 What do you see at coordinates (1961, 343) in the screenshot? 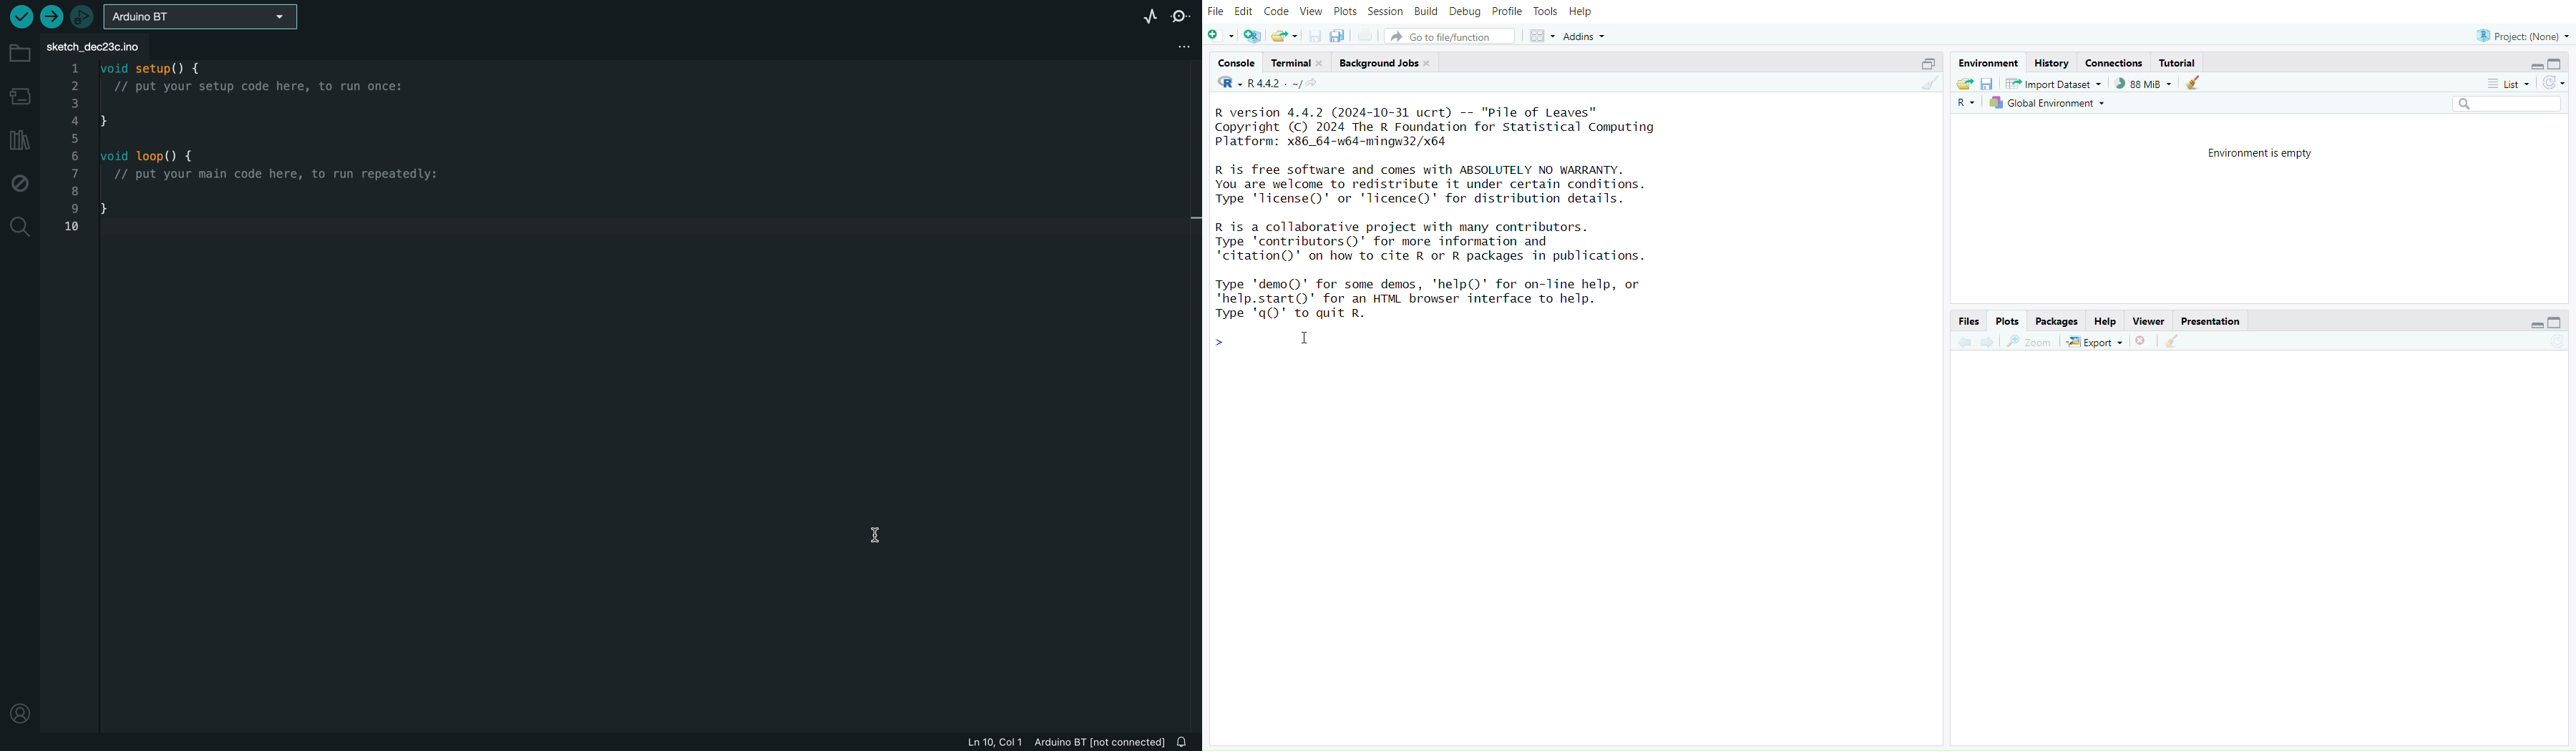
I see `backward` at bounding box center [1961, 343].